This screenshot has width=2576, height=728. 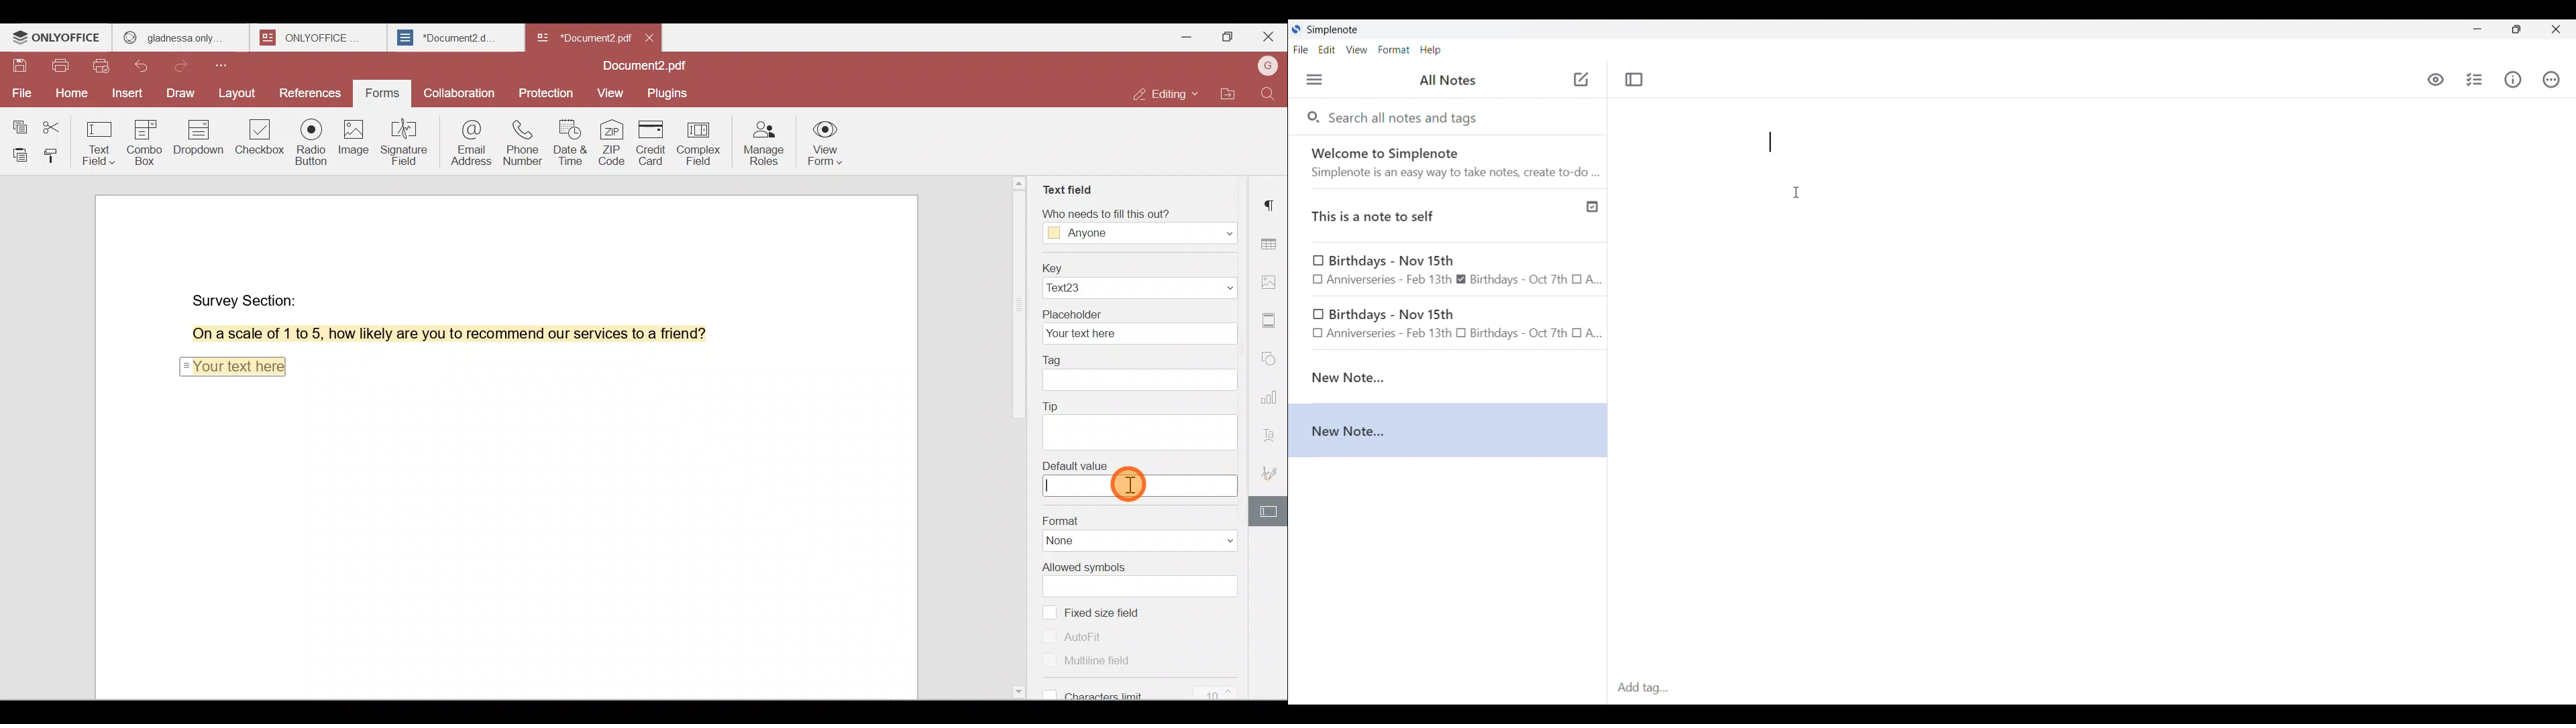 I want to click on Title of left side panel, so click(x=1448, y=80).